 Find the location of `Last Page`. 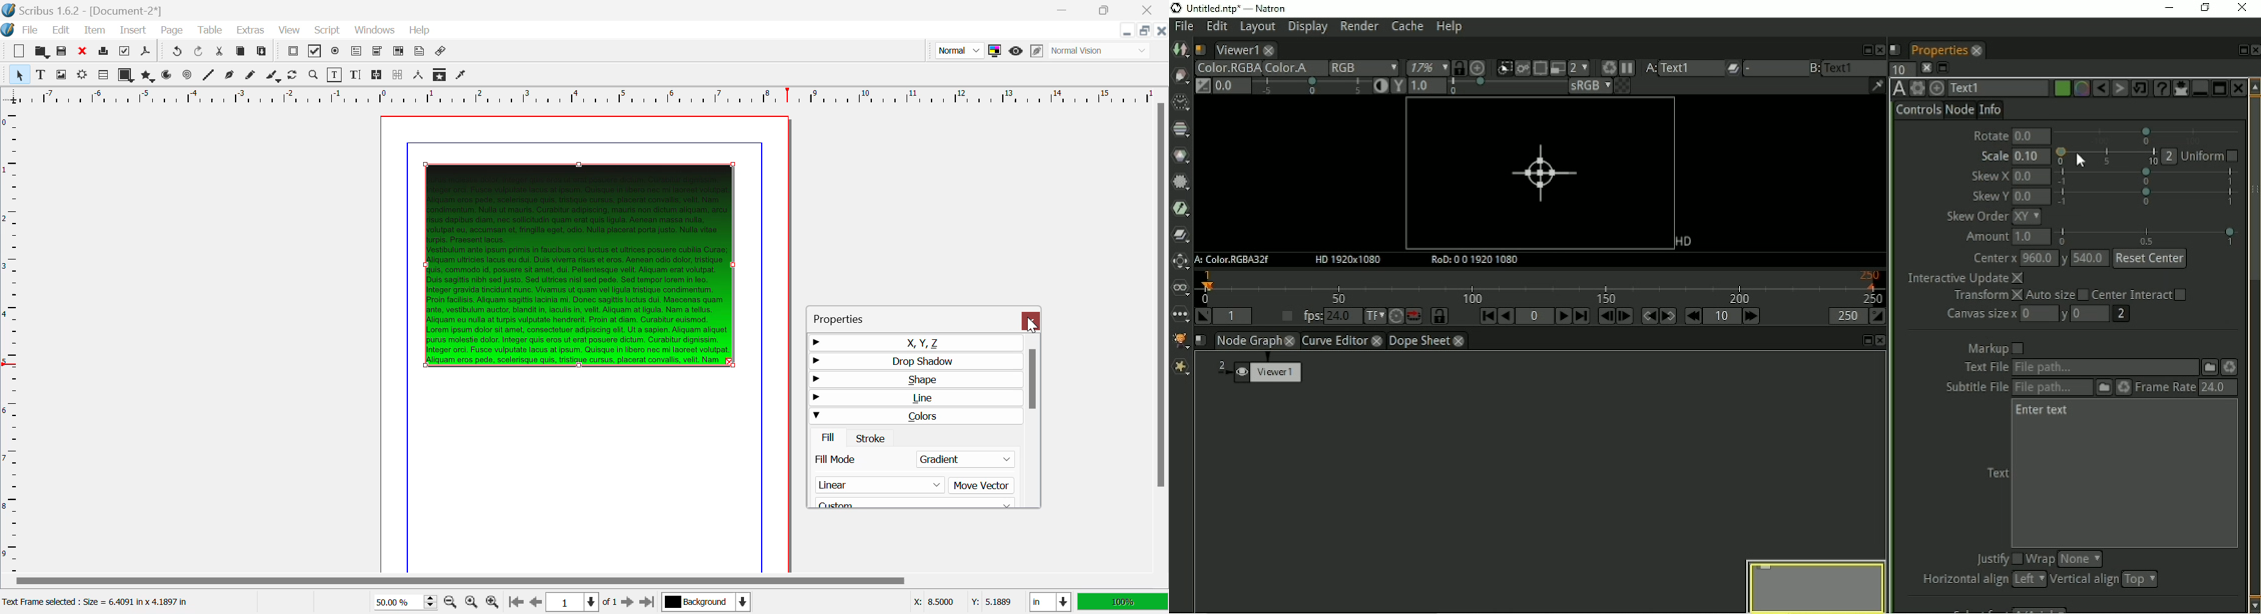

Last Page is located at coordinates (647, 602).